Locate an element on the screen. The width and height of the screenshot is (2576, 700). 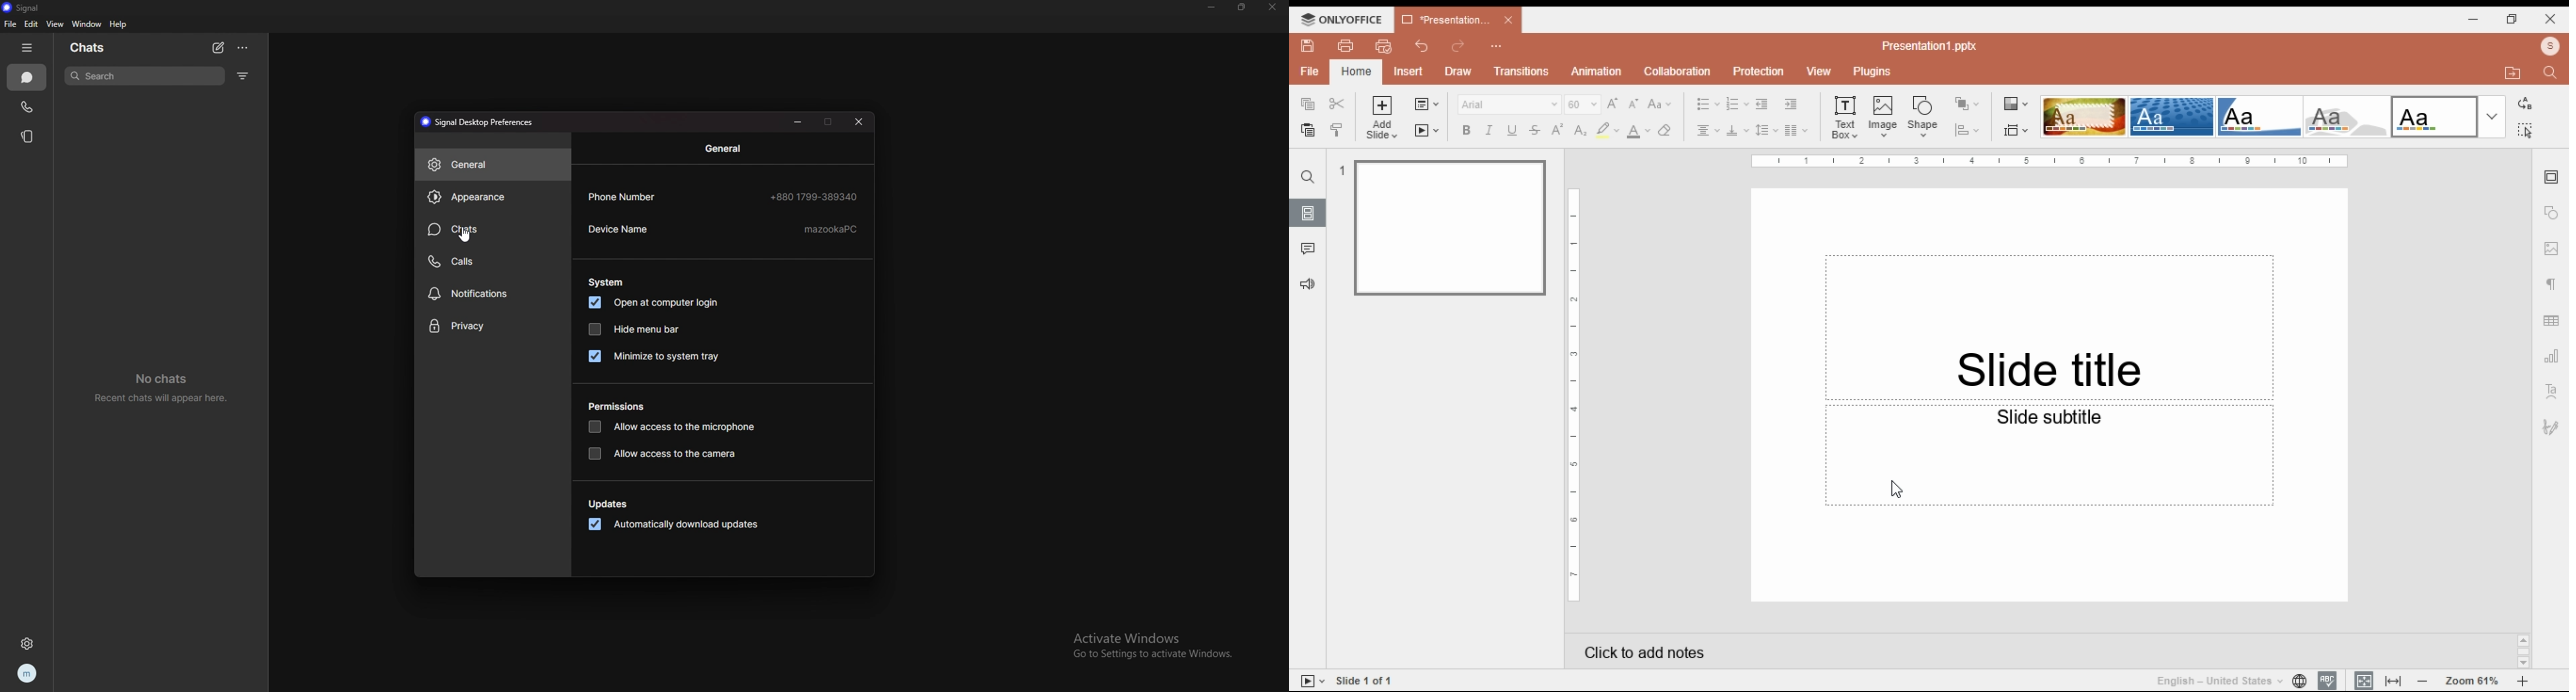
close is located at coordinates (1272, 8).